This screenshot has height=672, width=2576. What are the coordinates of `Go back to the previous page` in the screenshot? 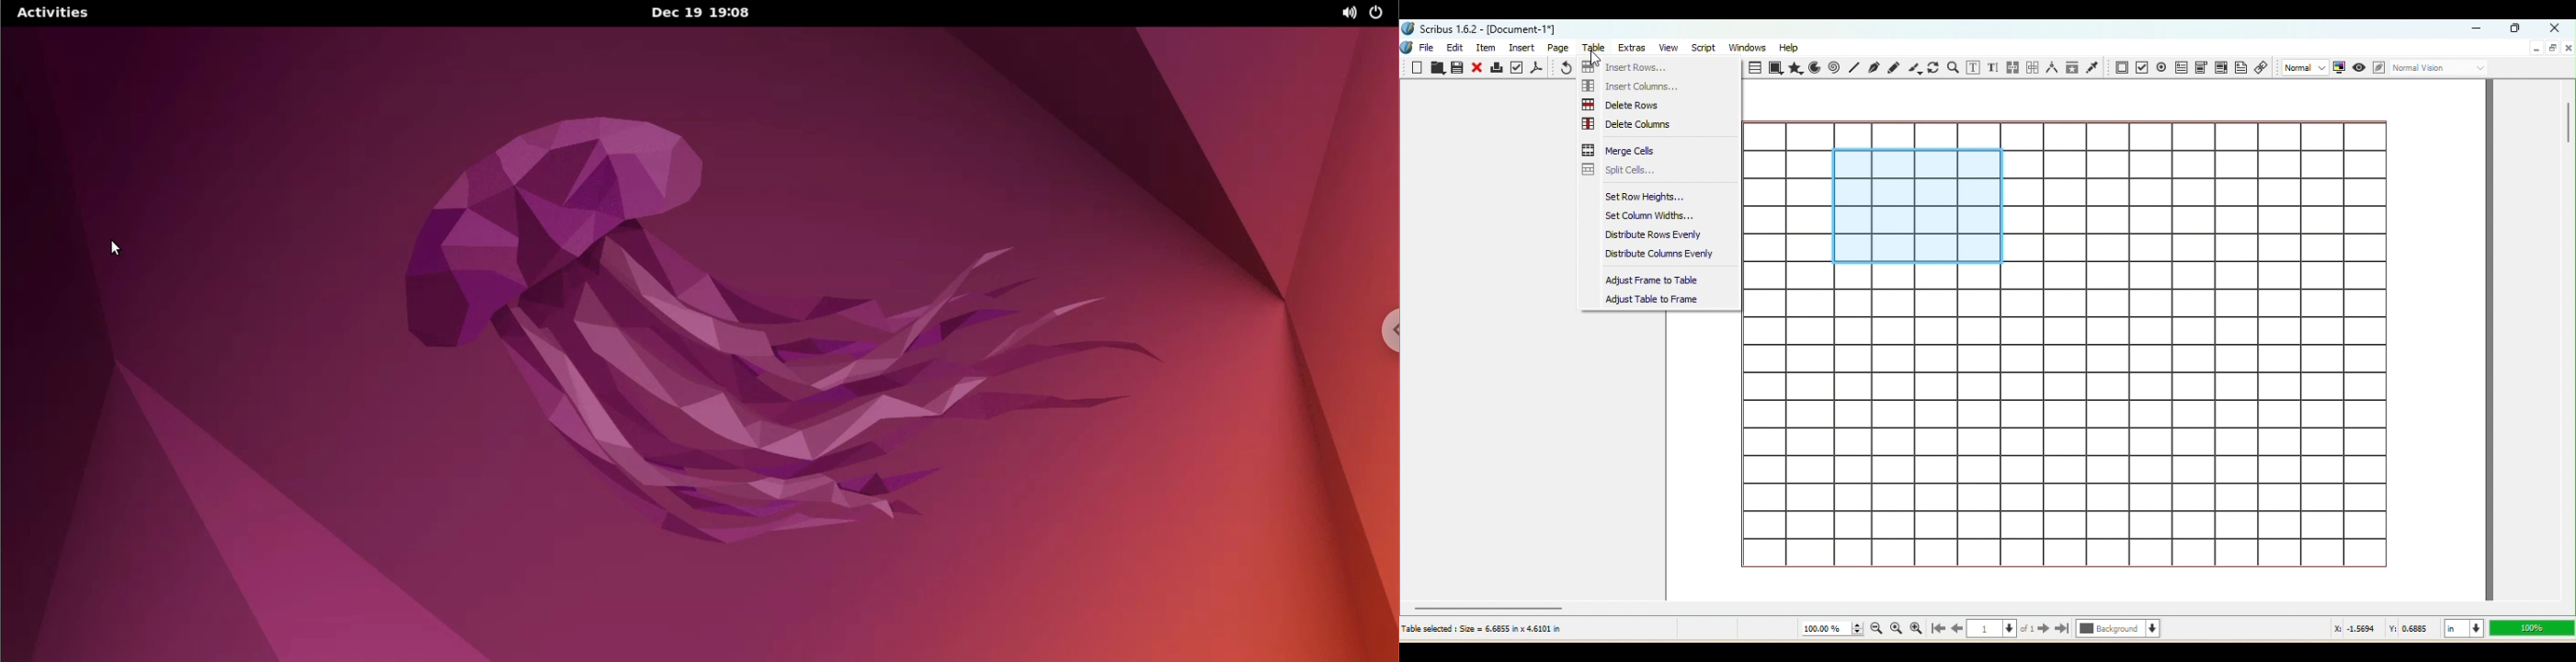 It's located at (1957, 630).